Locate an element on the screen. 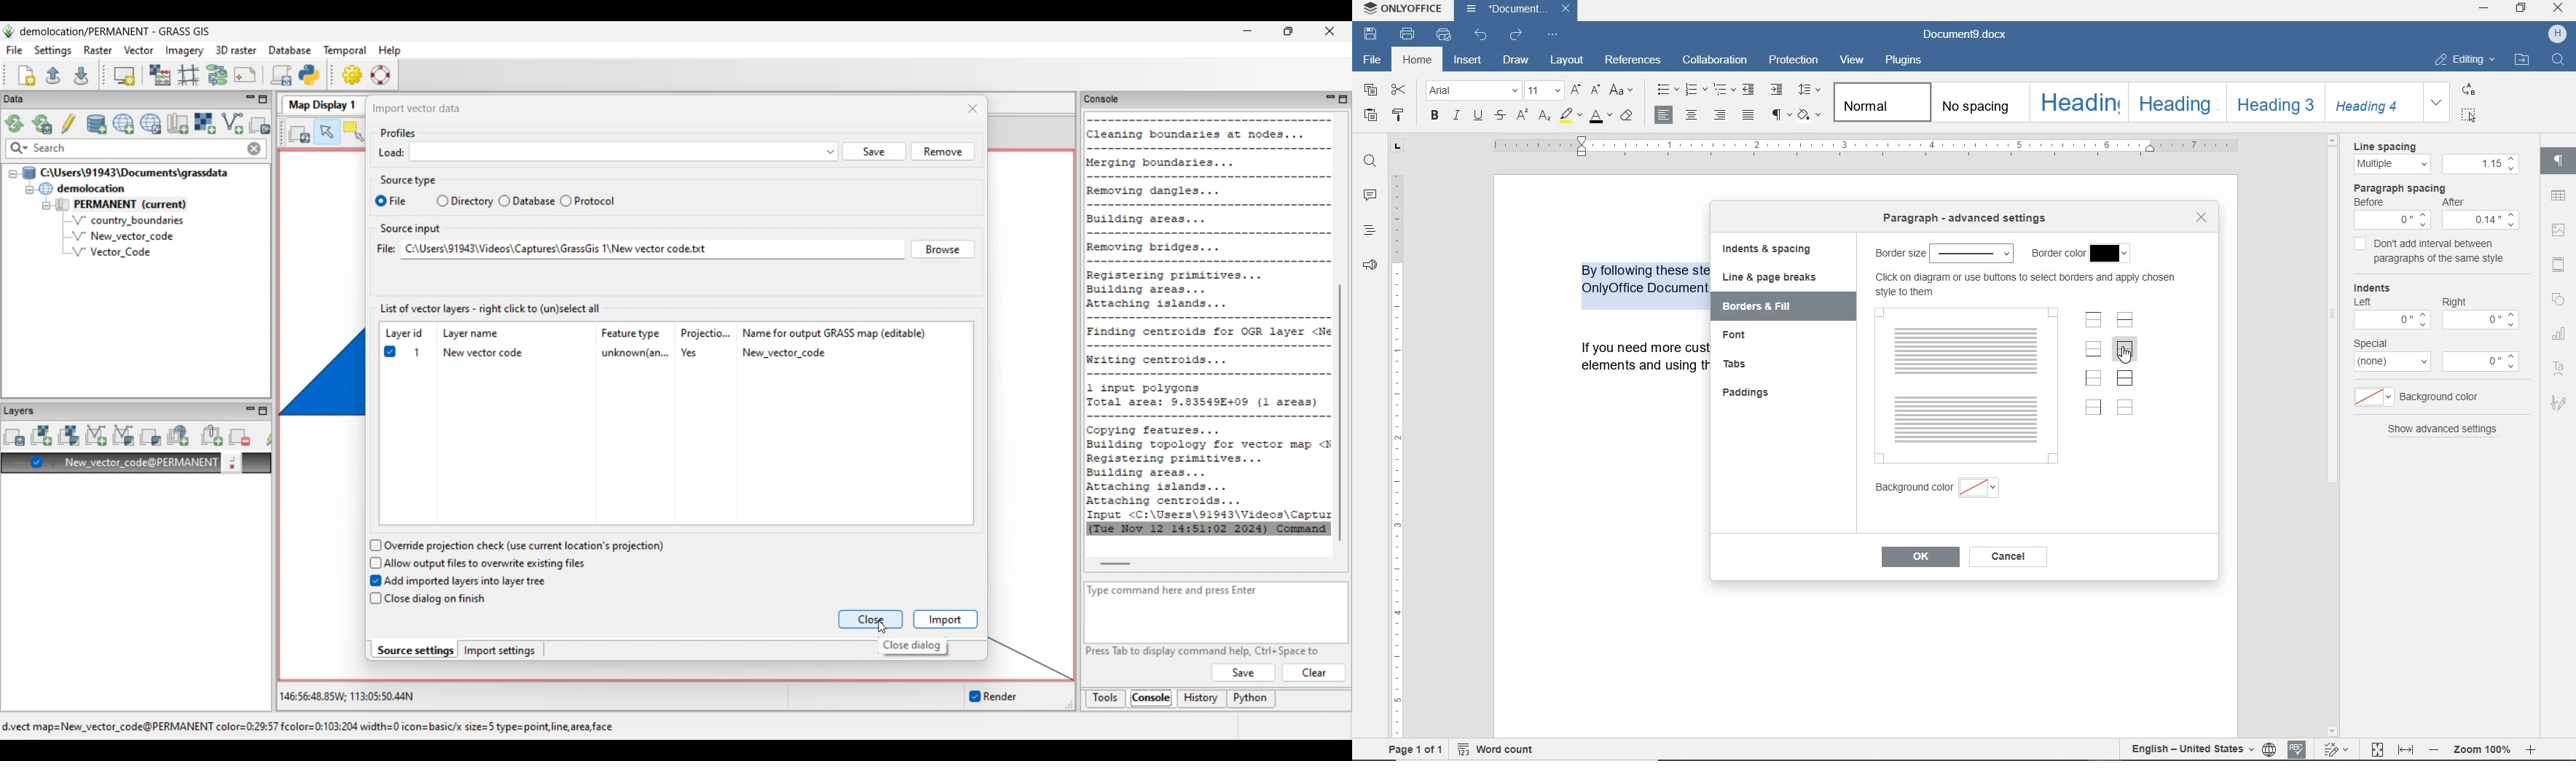 This screenshot has height=784, width=2576. paddings is located at coordinates (1750, 393).